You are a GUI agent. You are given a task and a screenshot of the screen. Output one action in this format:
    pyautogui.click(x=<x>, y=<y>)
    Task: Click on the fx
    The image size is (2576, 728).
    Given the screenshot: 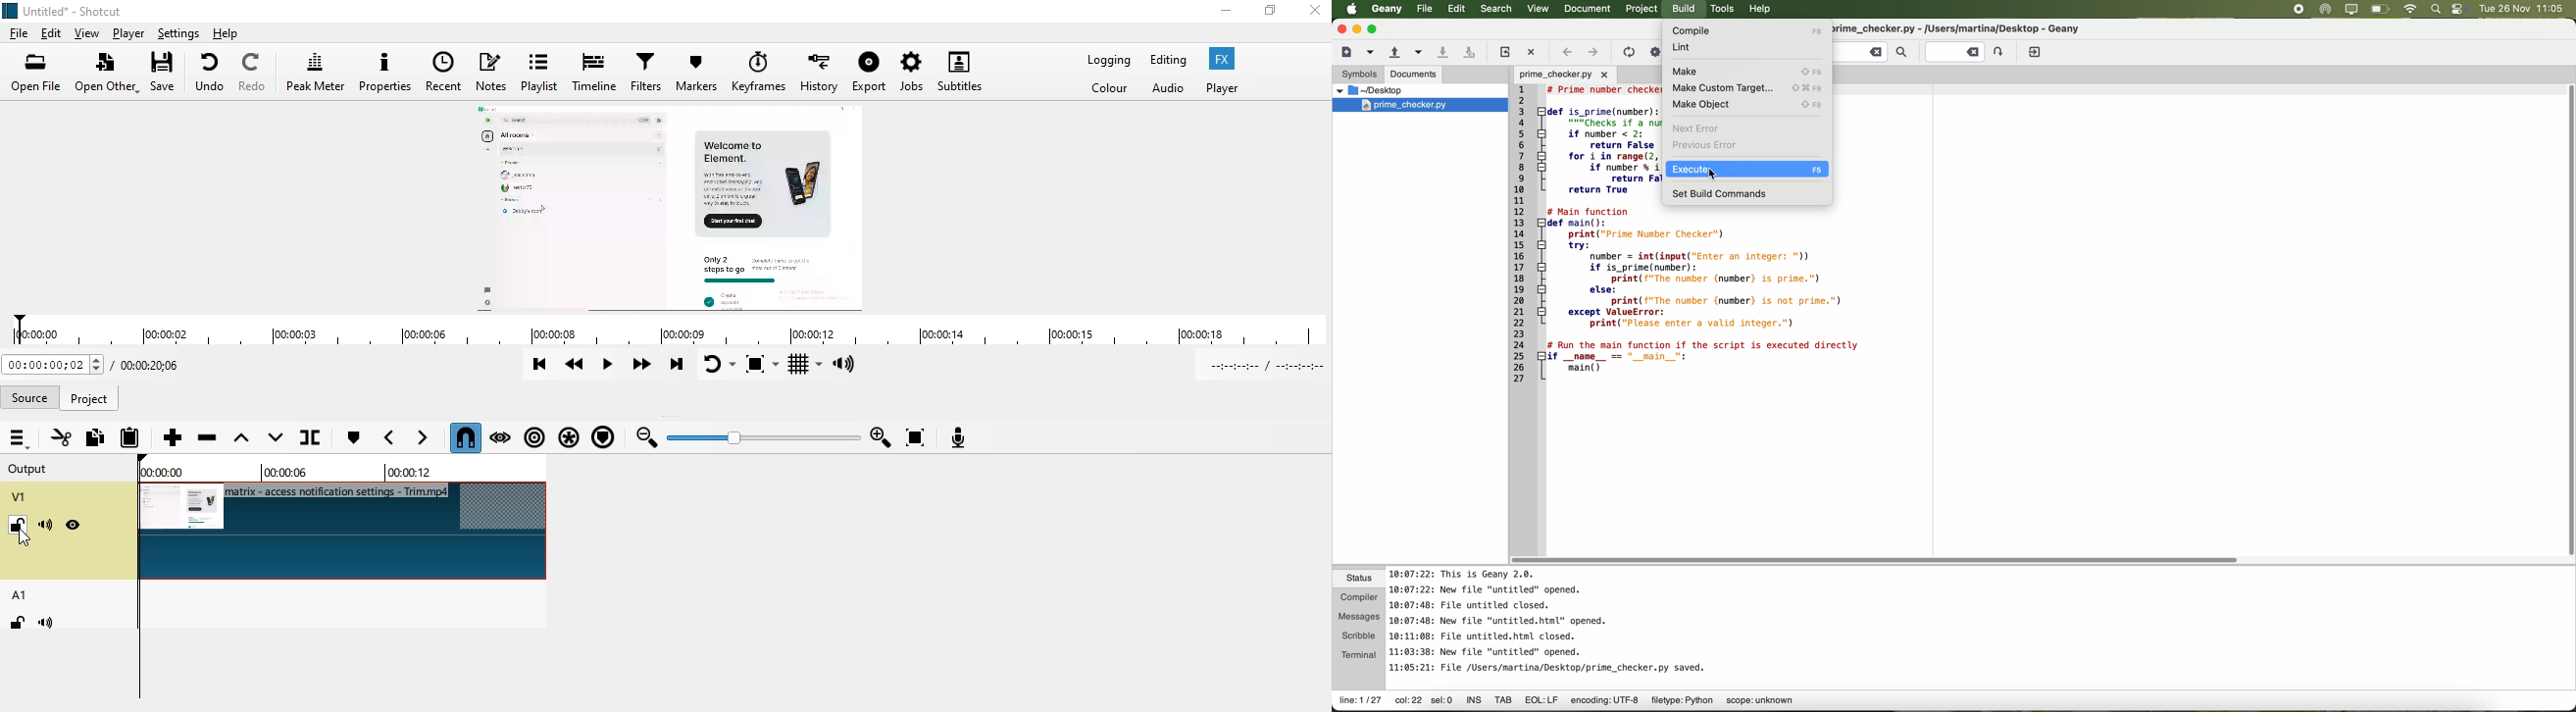 What is the action you would take?
    pyautogui.click(x=1227, y=60)
    